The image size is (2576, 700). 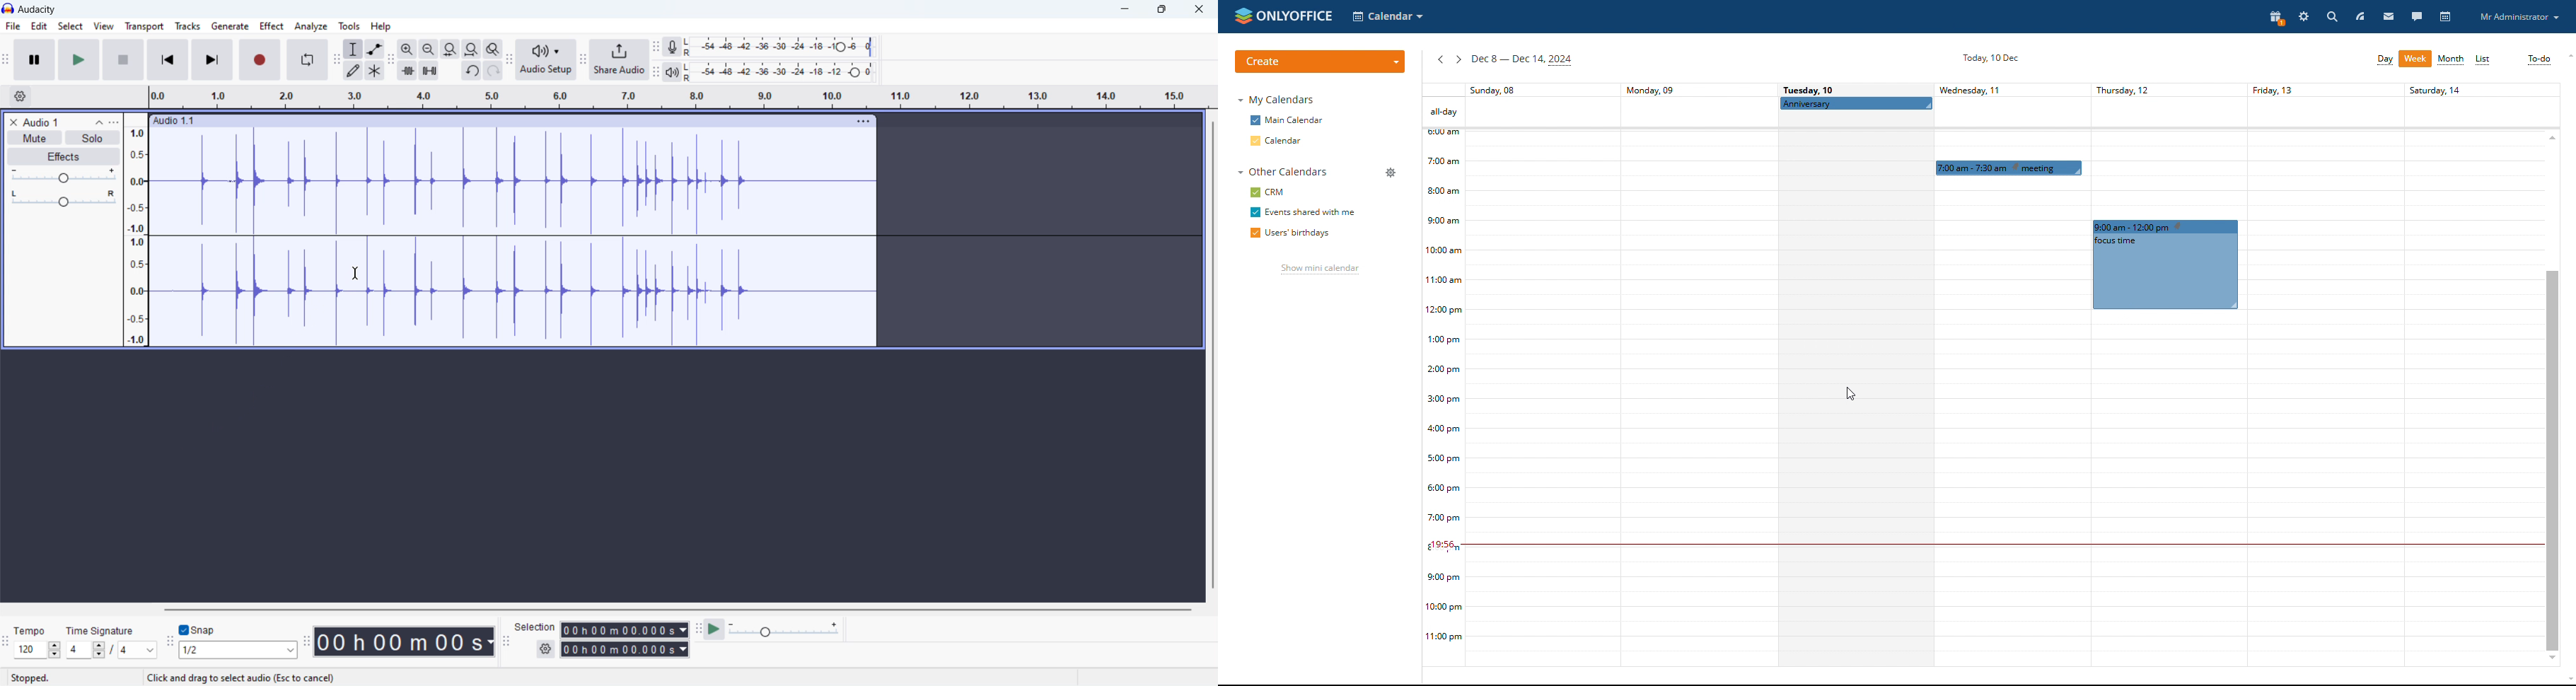 What do you see at coordinates (675, 72) in the screenshot?
I see `playback meter` at bounding box center [675, 72].